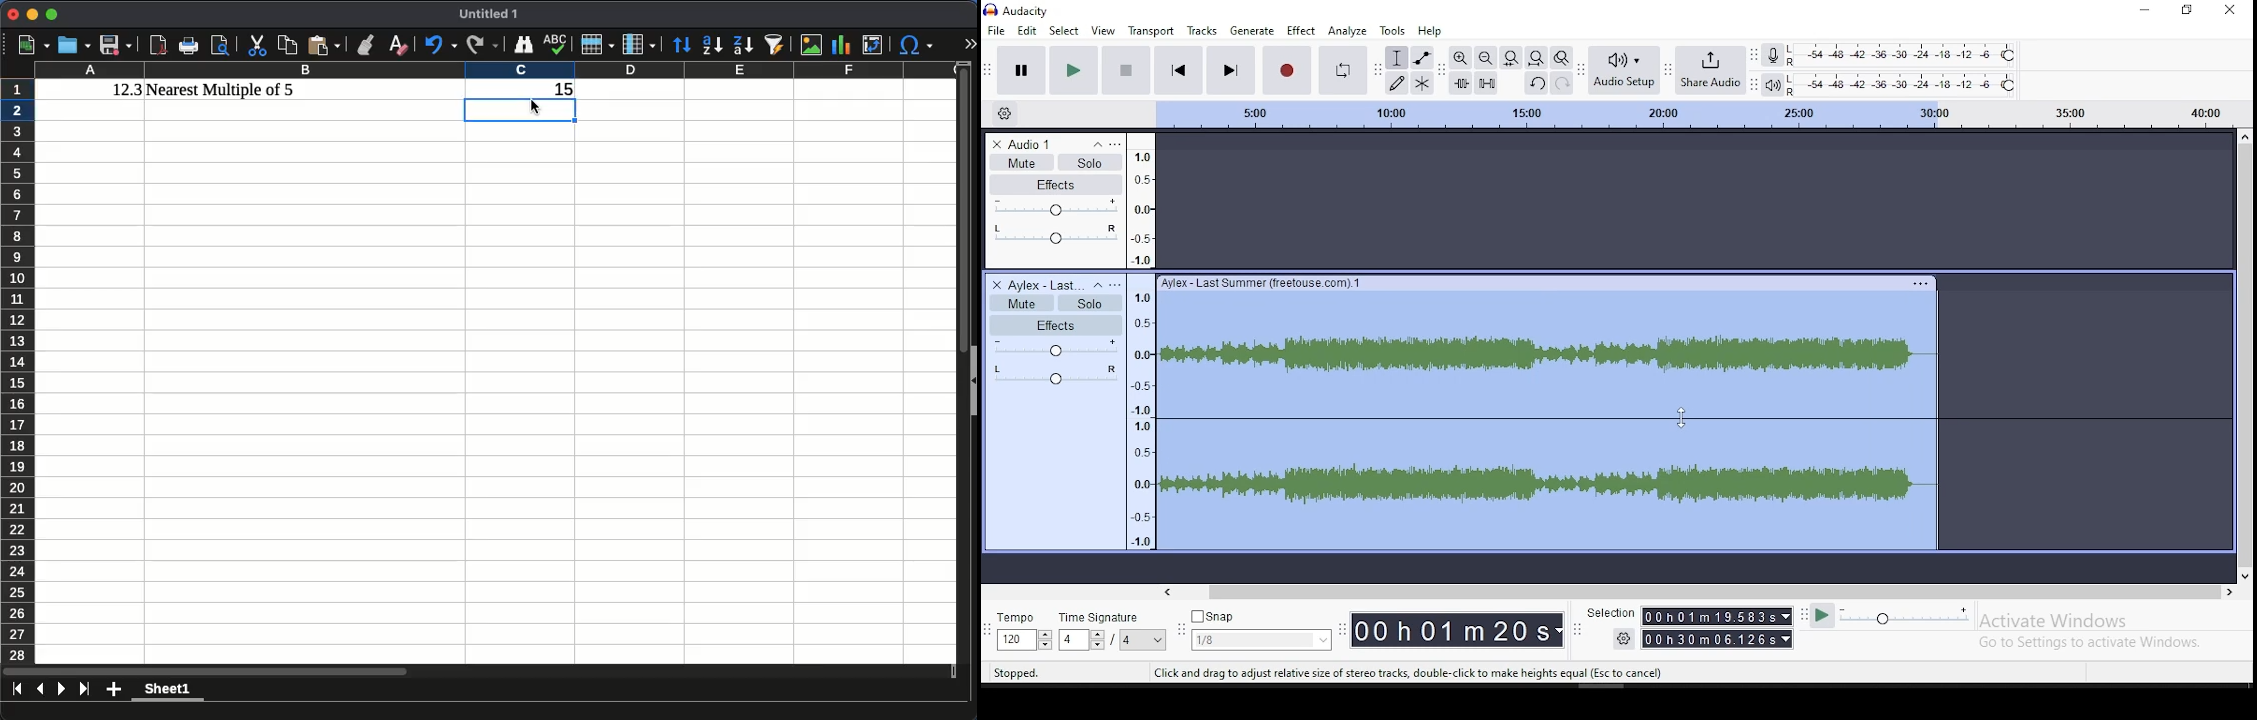  I want to click on maximize, so click(50, 13).